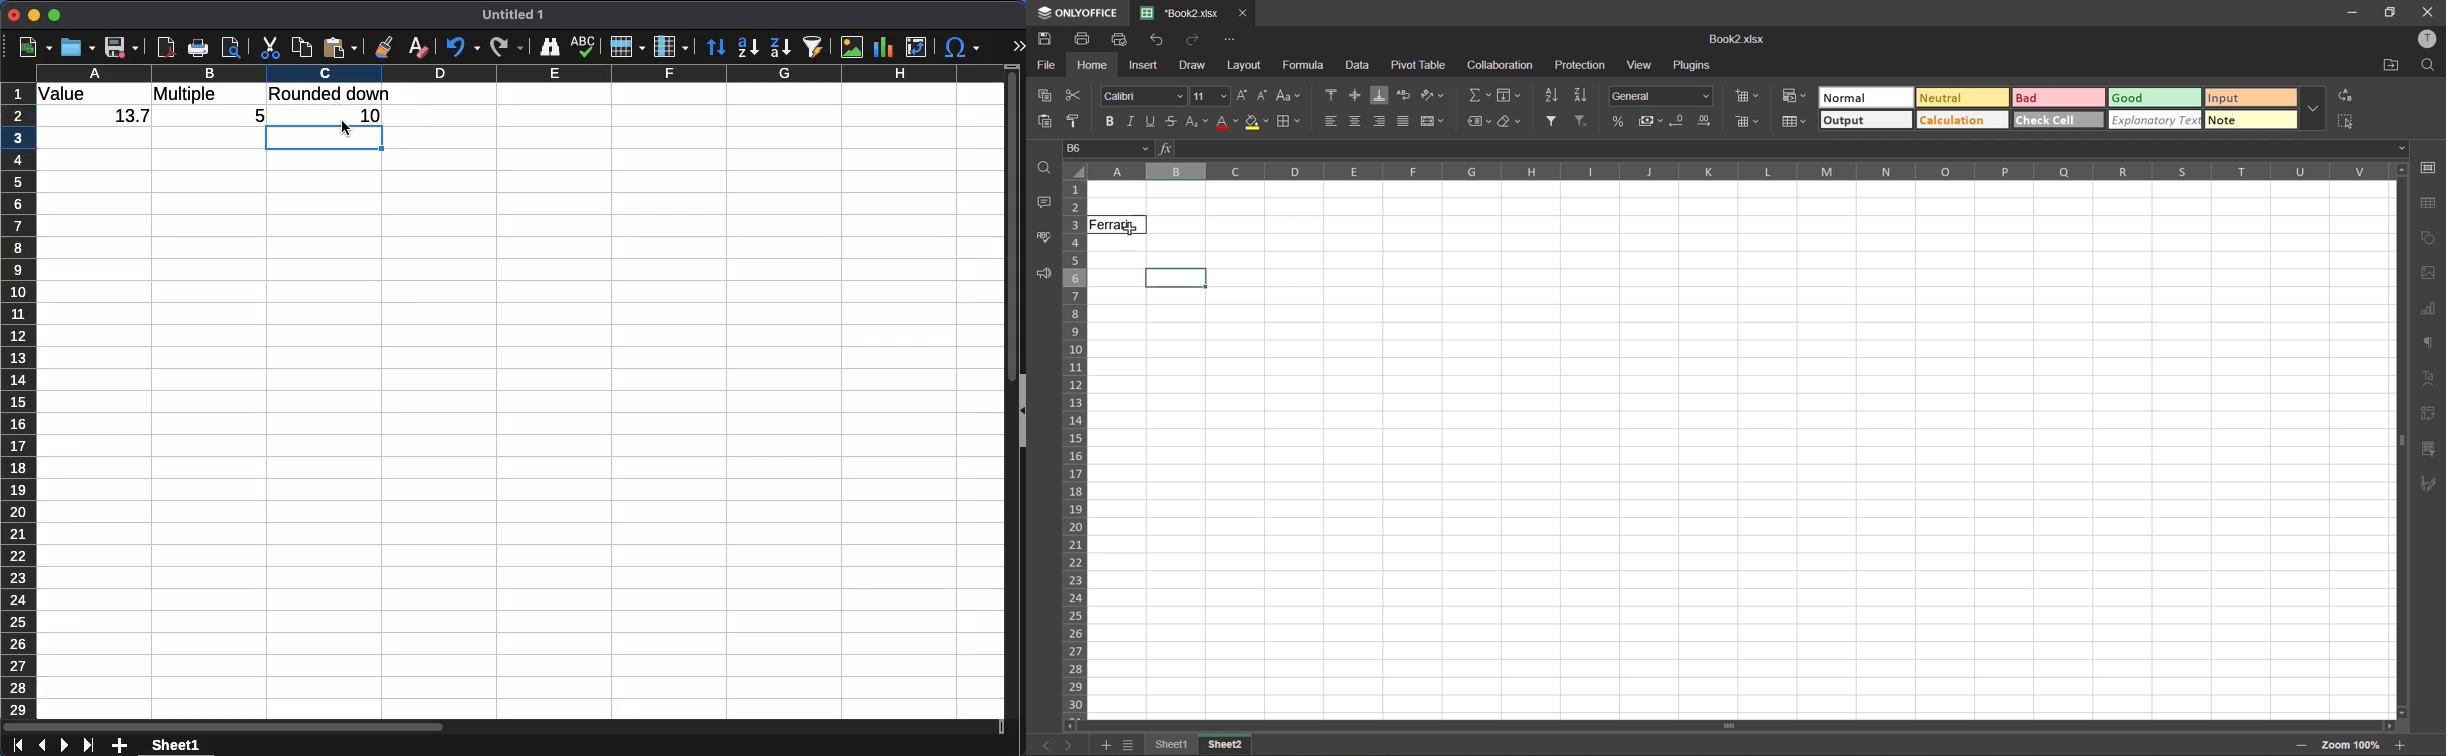 Image resolution: width=2464 pixels, height=756 pixels. I want to click on quick print, so click(1119, 40).